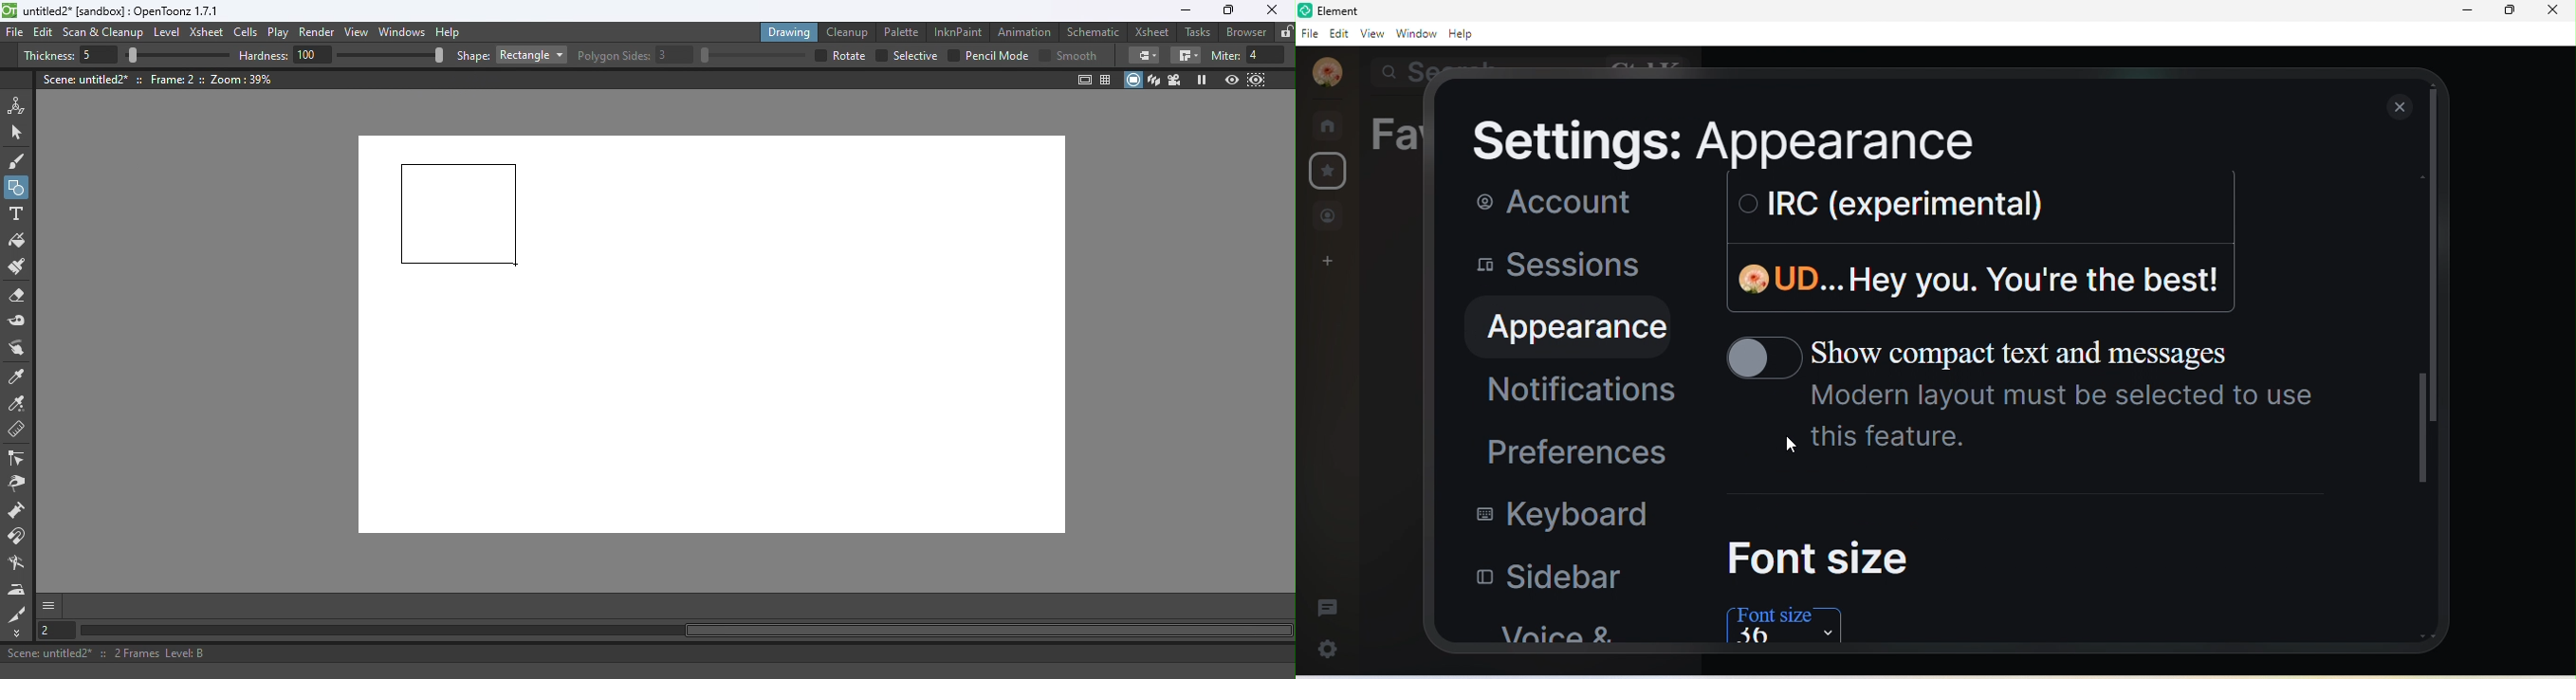  What do you see at coordinates (1258, 80) in the screenshot?
I see `Sub-Camera view` at bounding box center [1258, 80].